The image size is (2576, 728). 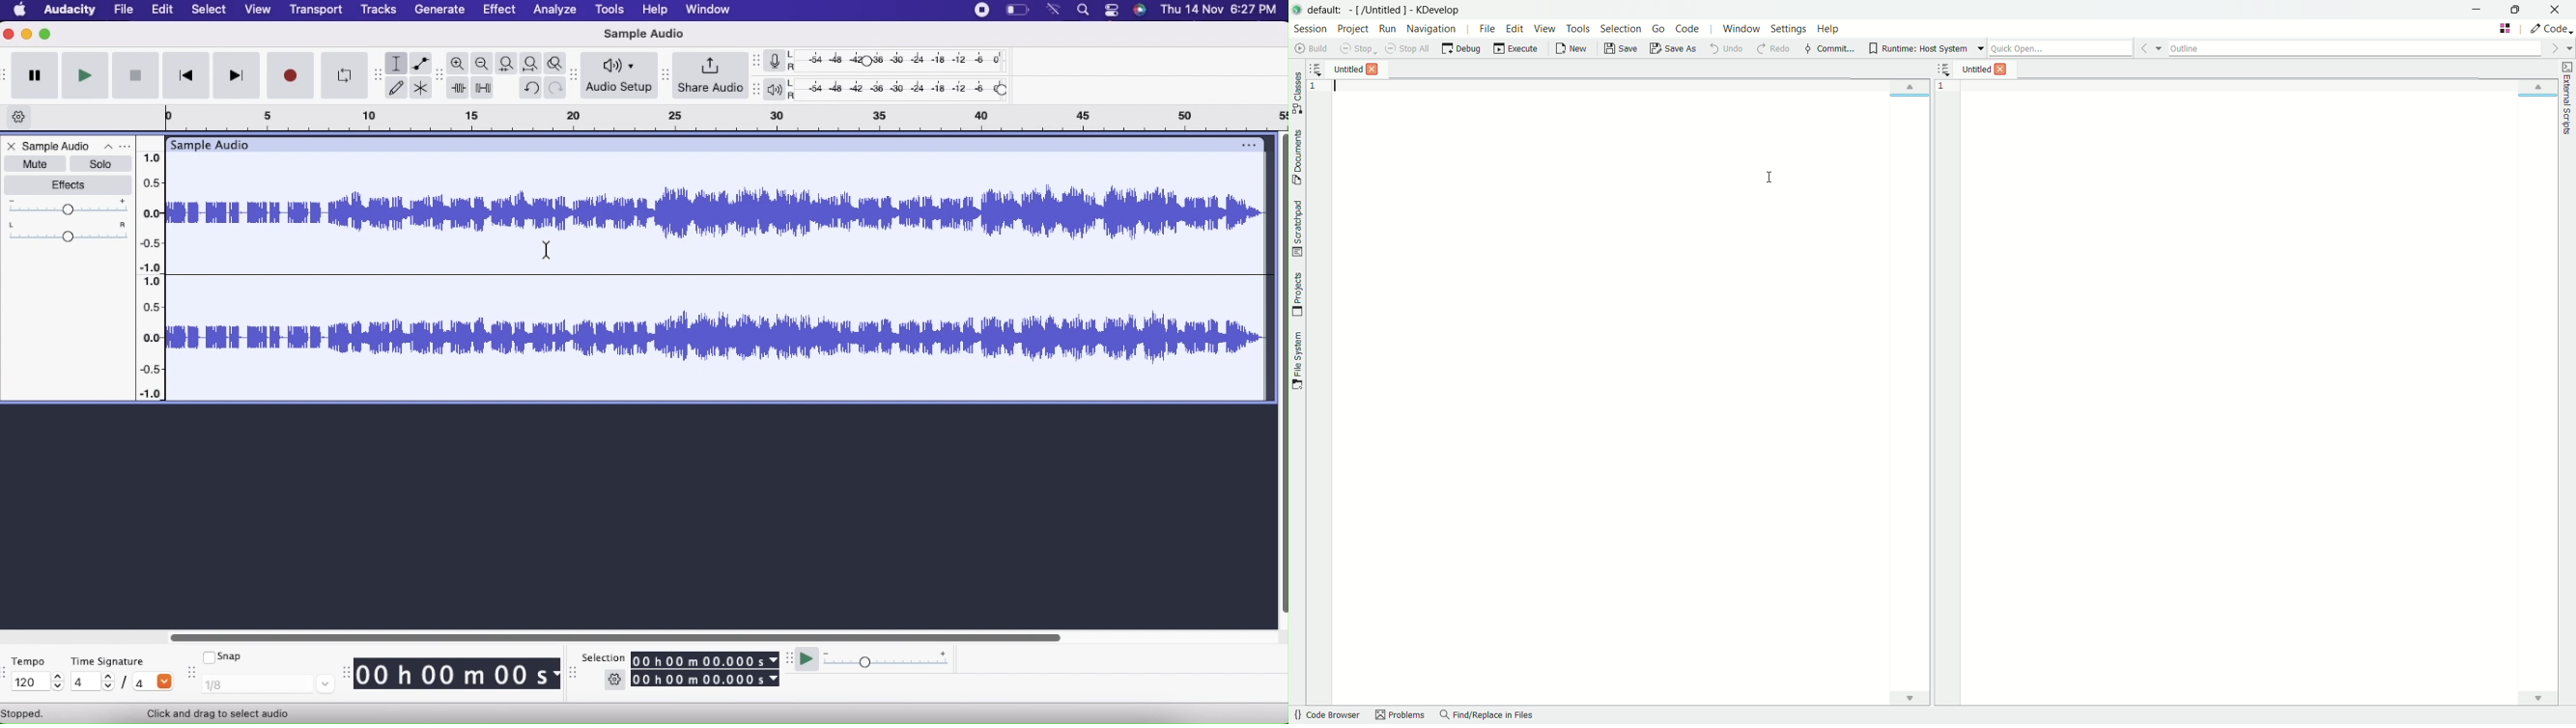 What do you see at coordinates (1431, 29) in the screenshot?
I see `navigation menu` at bounding box center [1431, 29].